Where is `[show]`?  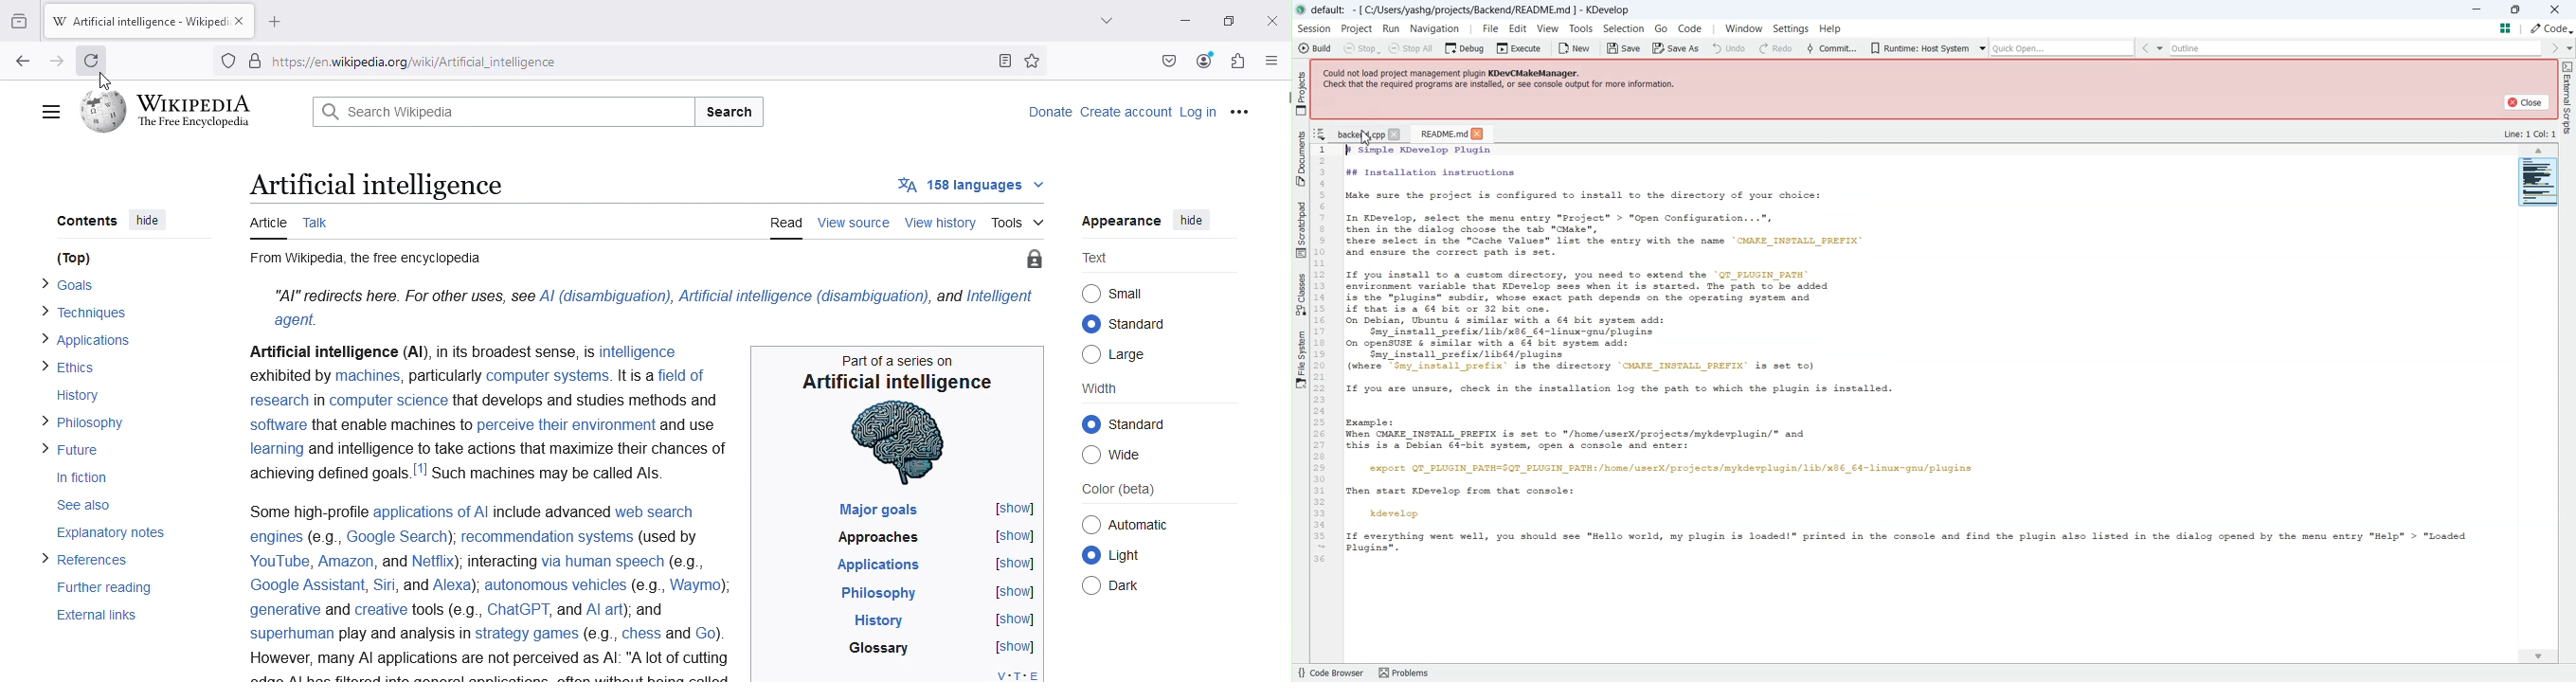 [show] is located at coordinates (1015, 538).